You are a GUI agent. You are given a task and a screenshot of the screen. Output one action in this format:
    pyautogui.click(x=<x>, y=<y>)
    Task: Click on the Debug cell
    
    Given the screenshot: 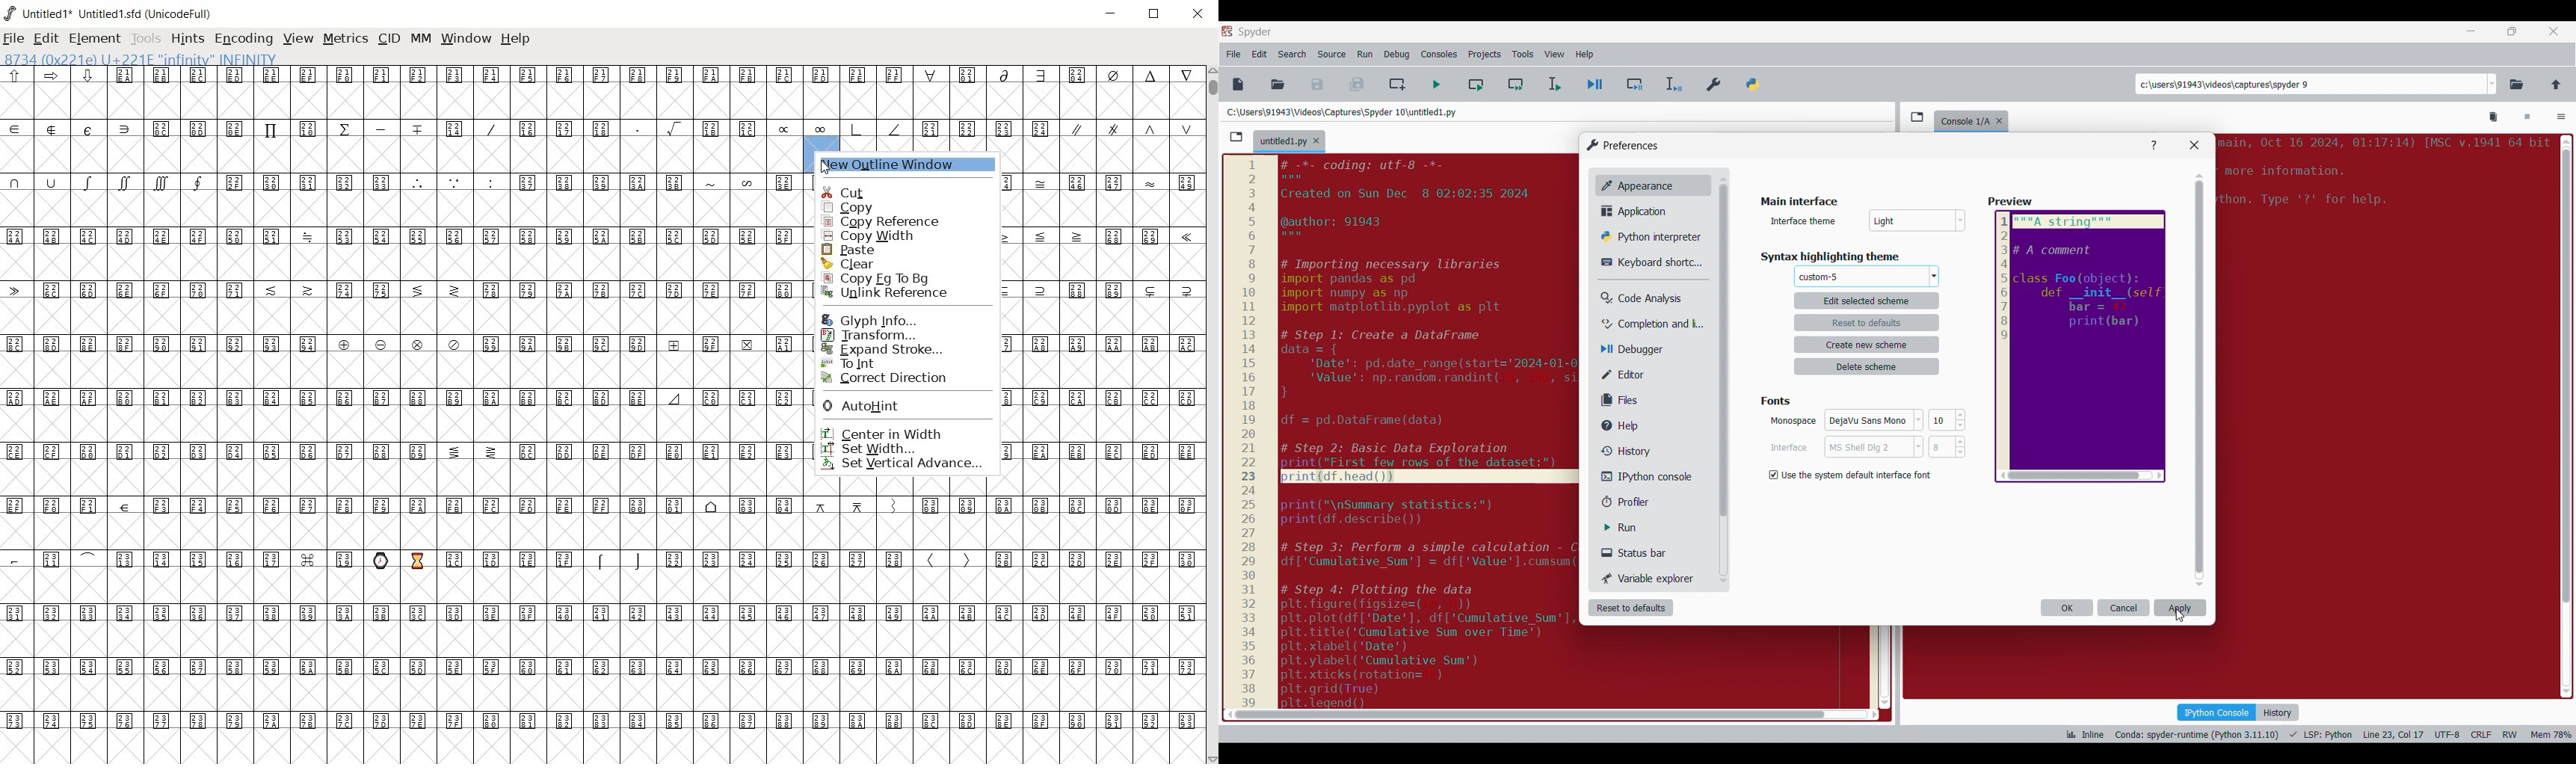 What is the action you would take?
    pyautogui.click(x=1635, y=84)
    